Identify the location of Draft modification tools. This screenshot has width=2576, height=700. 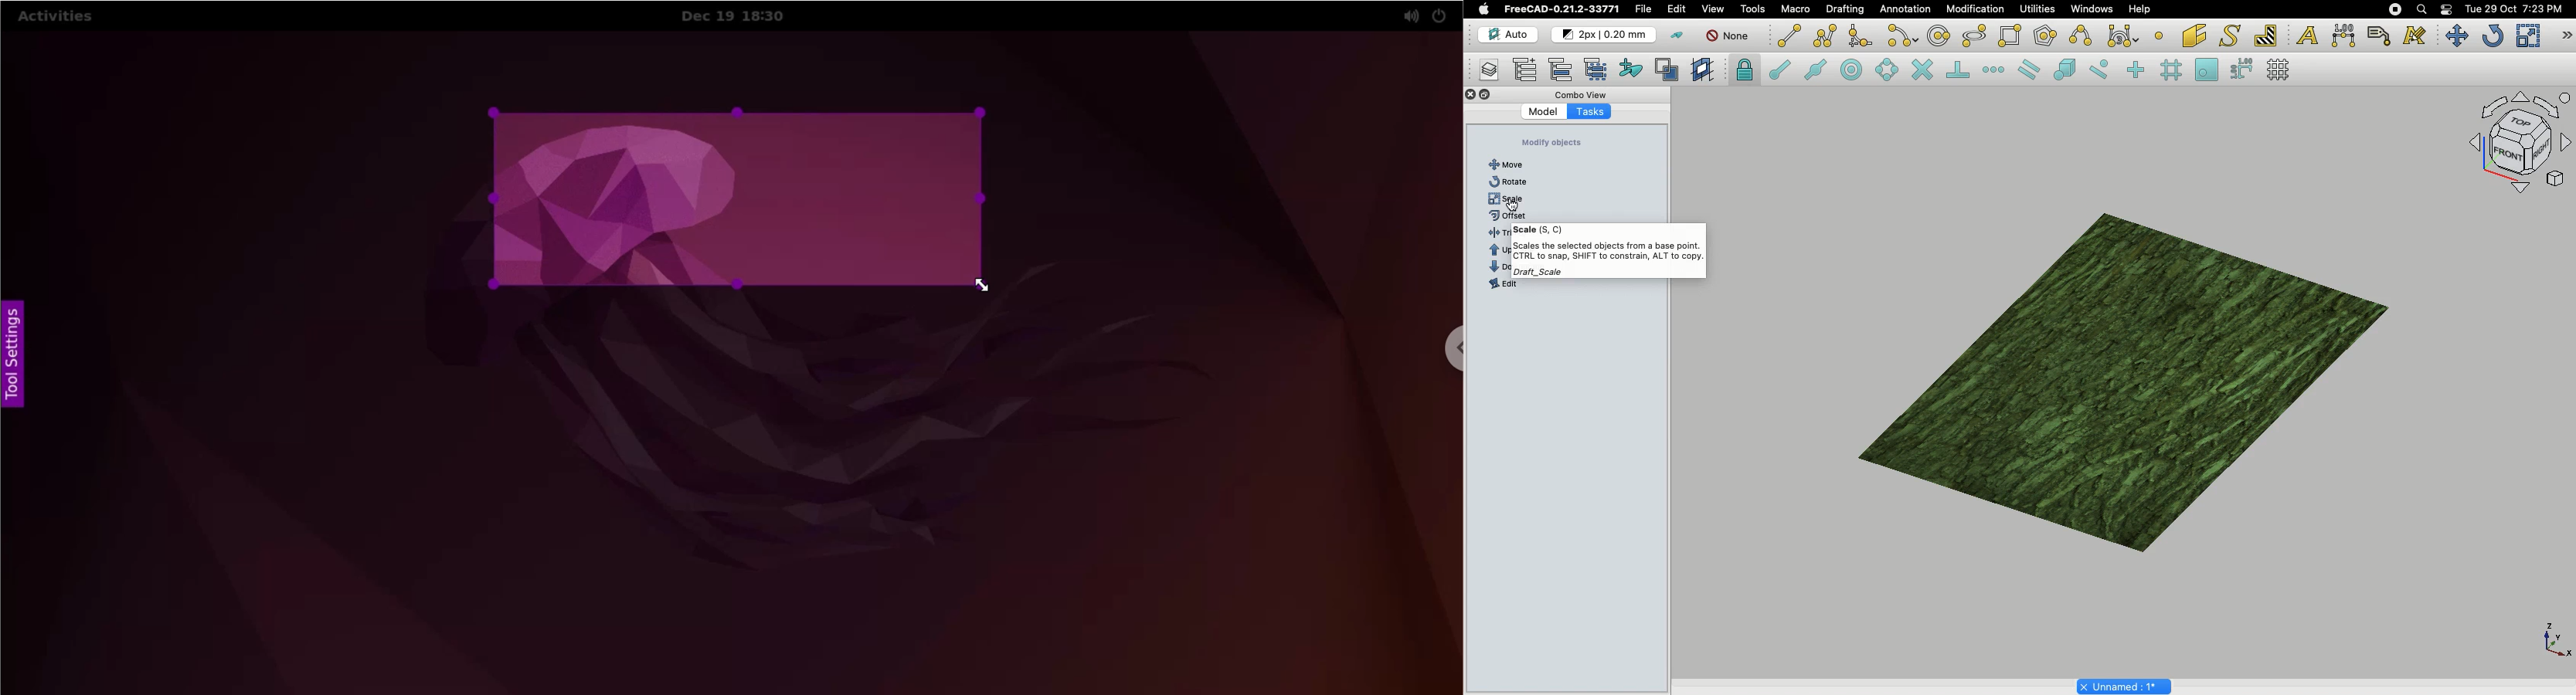
(2567, 36).